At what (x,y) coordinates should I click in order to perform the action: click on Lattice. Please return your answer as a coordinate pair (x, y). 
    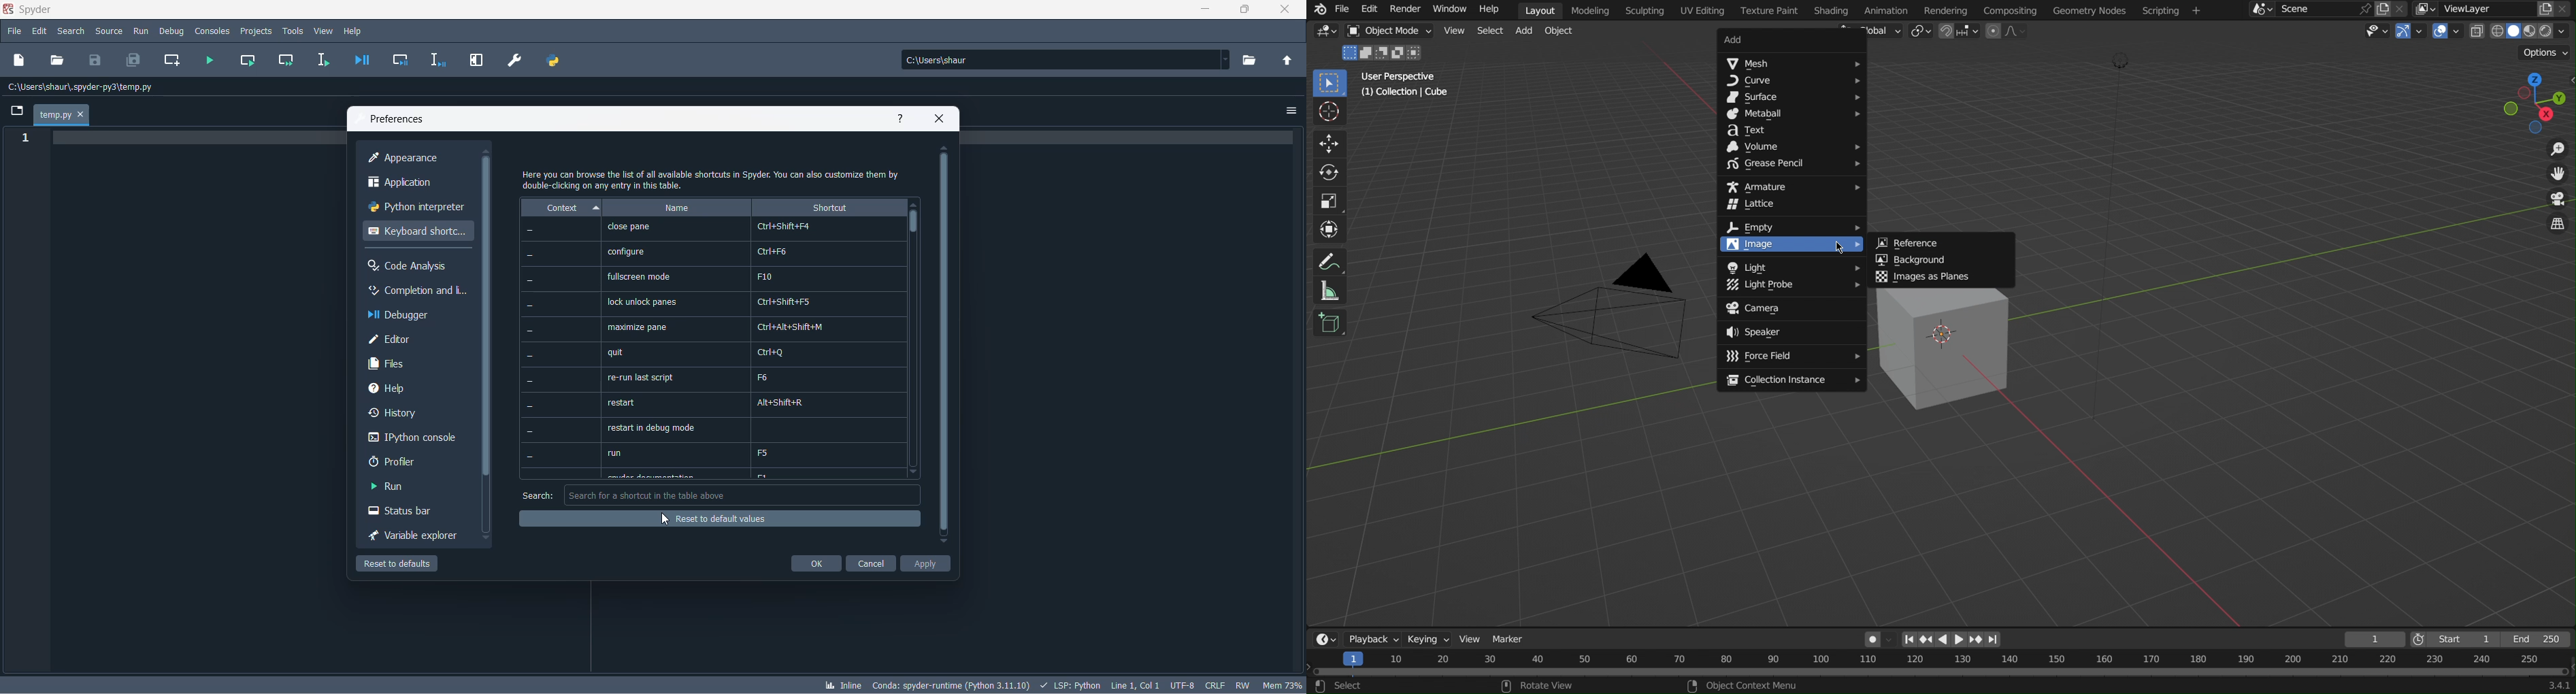
    Looking at the image, I should click on (1790, 205).